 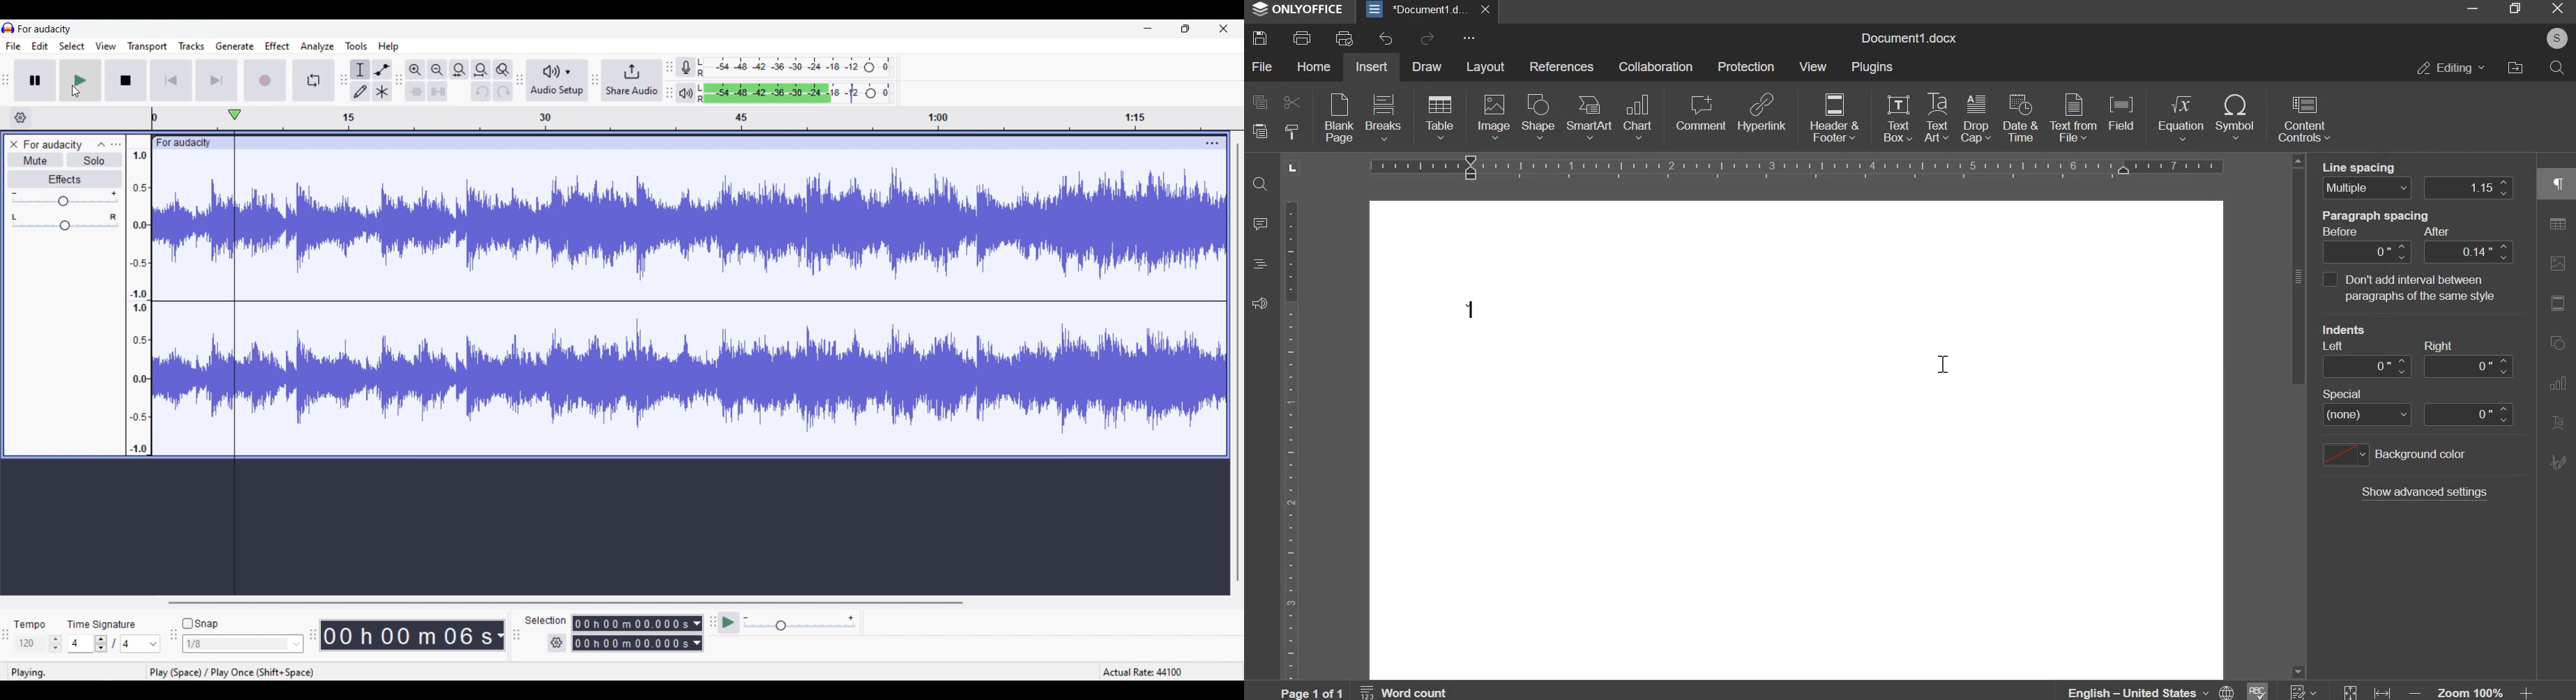 I want to click on Playhead starting from beginning of track after jumping to start, so click(x=235, y=351).